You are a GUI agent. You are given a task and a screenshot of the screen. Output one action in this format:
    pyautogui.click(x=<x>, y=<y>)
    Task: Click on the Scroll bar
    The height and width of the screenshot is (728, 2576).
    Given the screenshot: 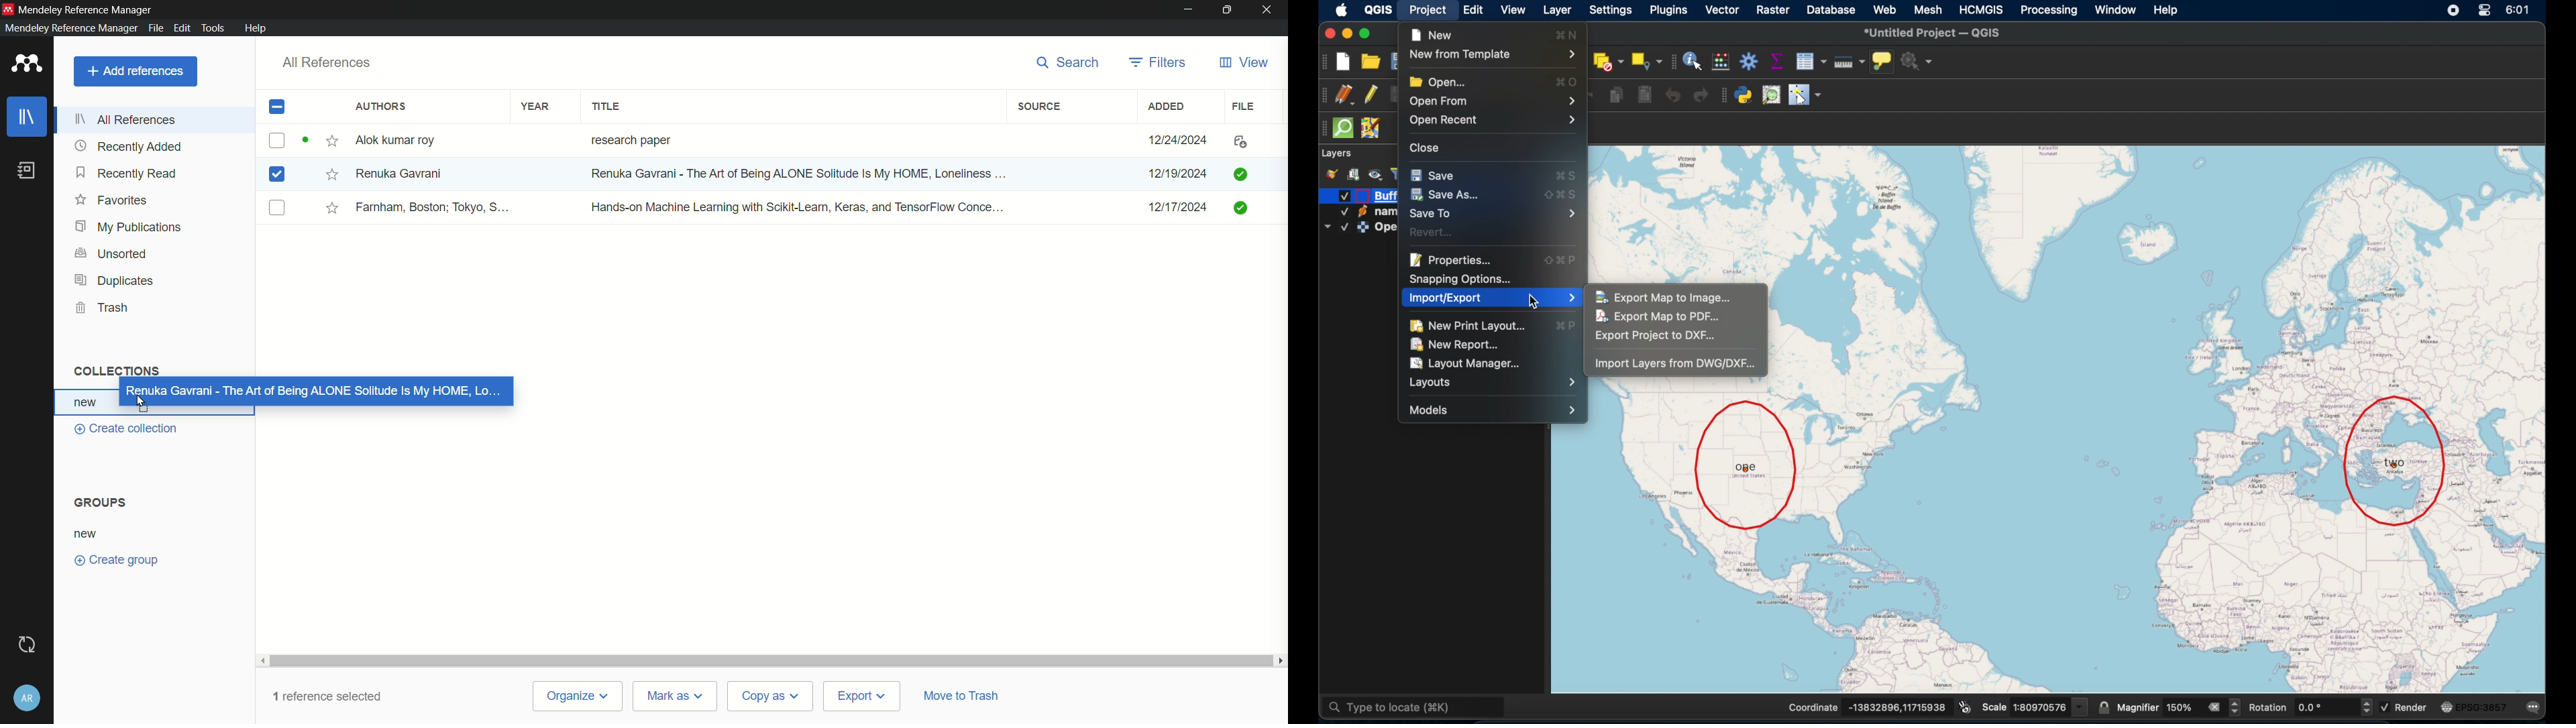 What is the action you would take?
    pyautogui.click(x=780, y=662)
    